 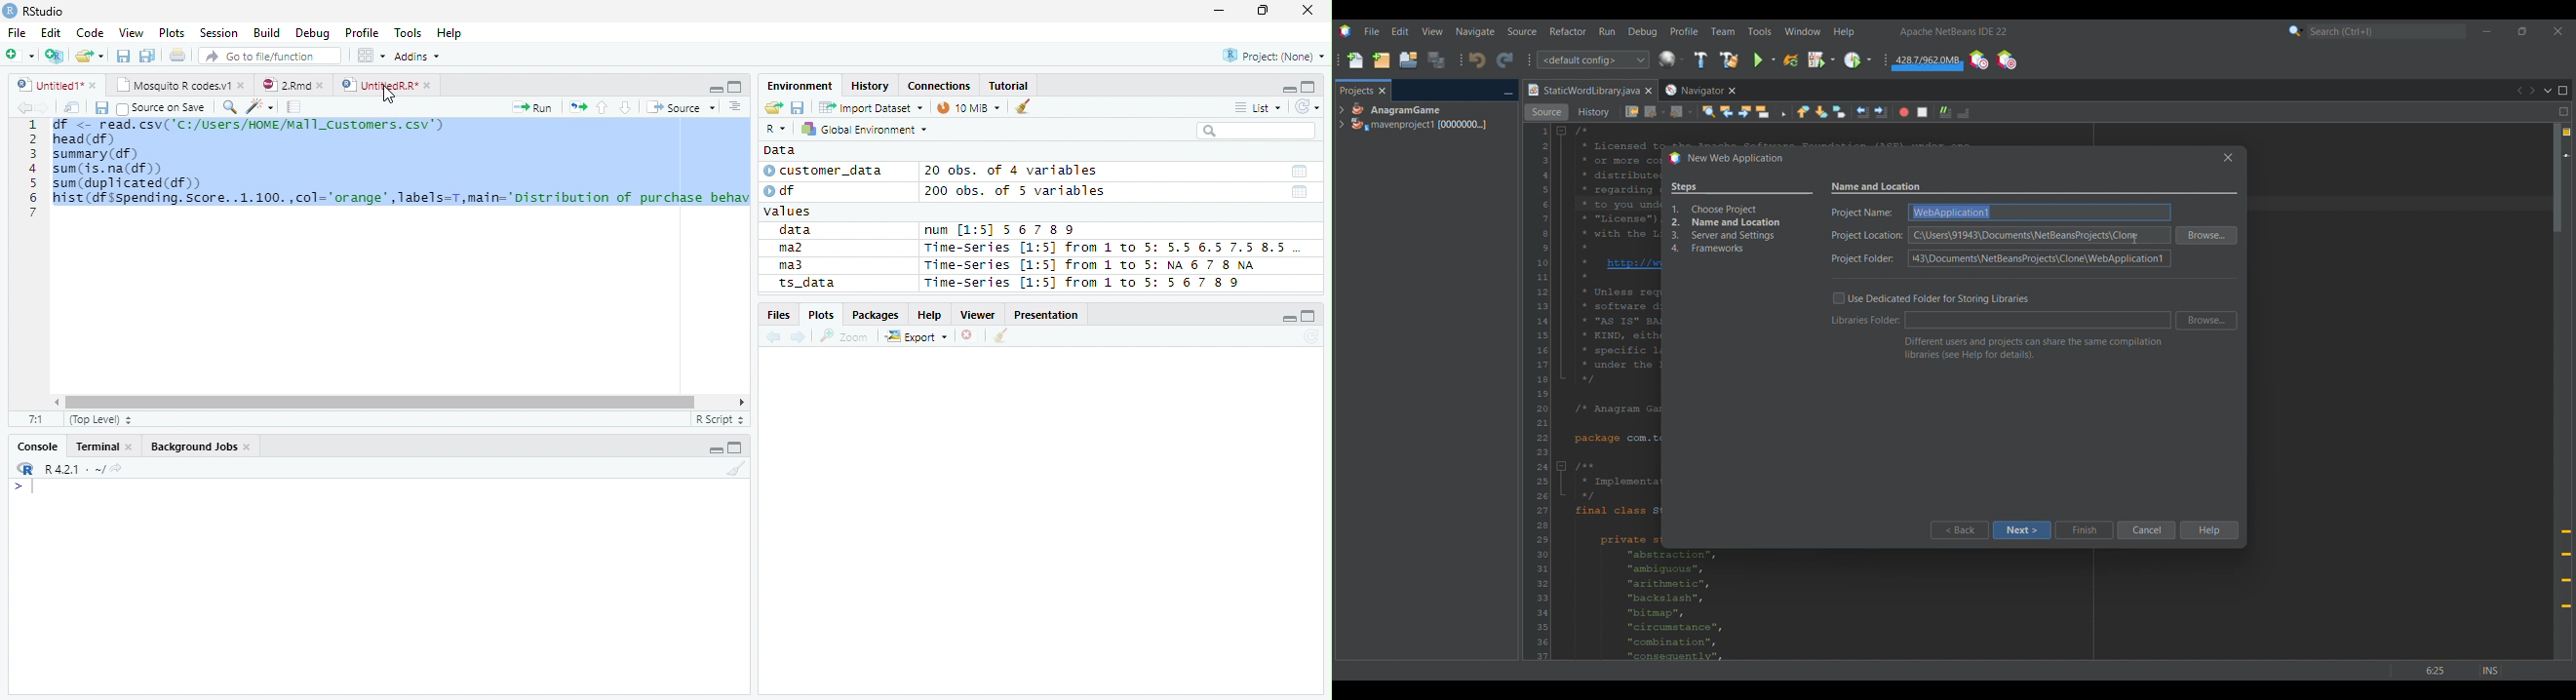 What do you see at coordinates (294, 107) in the screenshot?
I see `Compile Report` at bounding box center [294, 107].